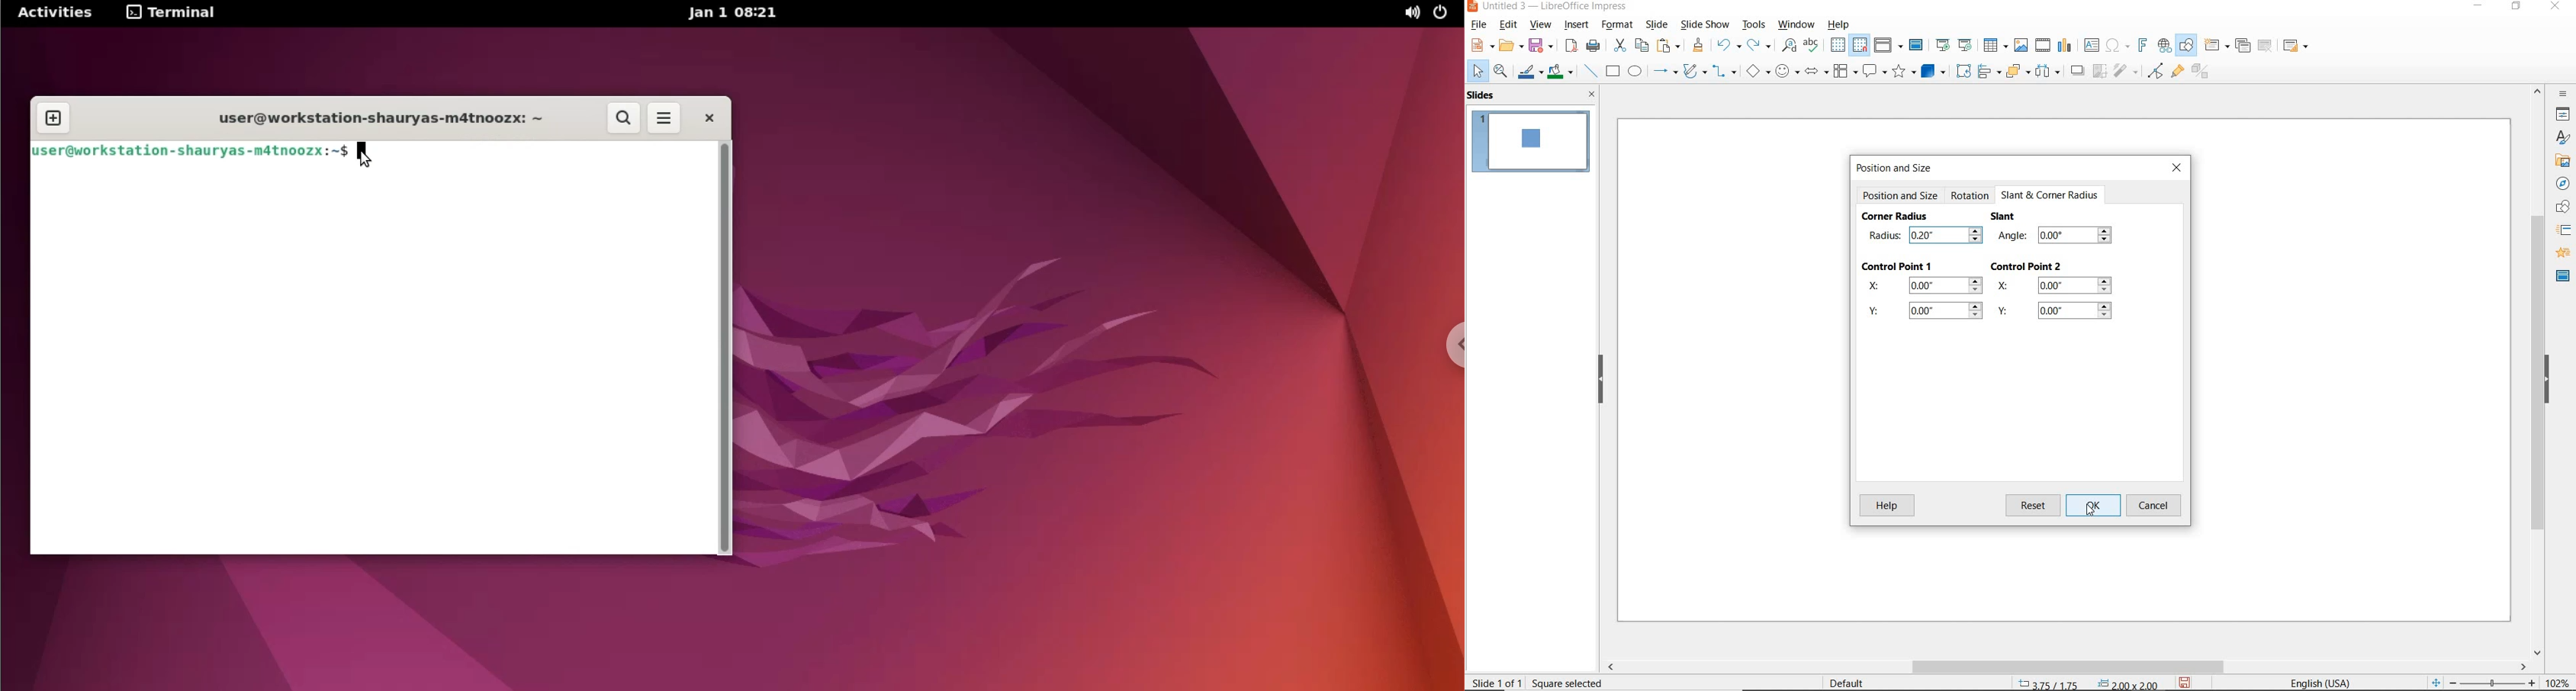 The height and width of the screenshot is (700, 2576). I want to click on new, so click(1477, 47).